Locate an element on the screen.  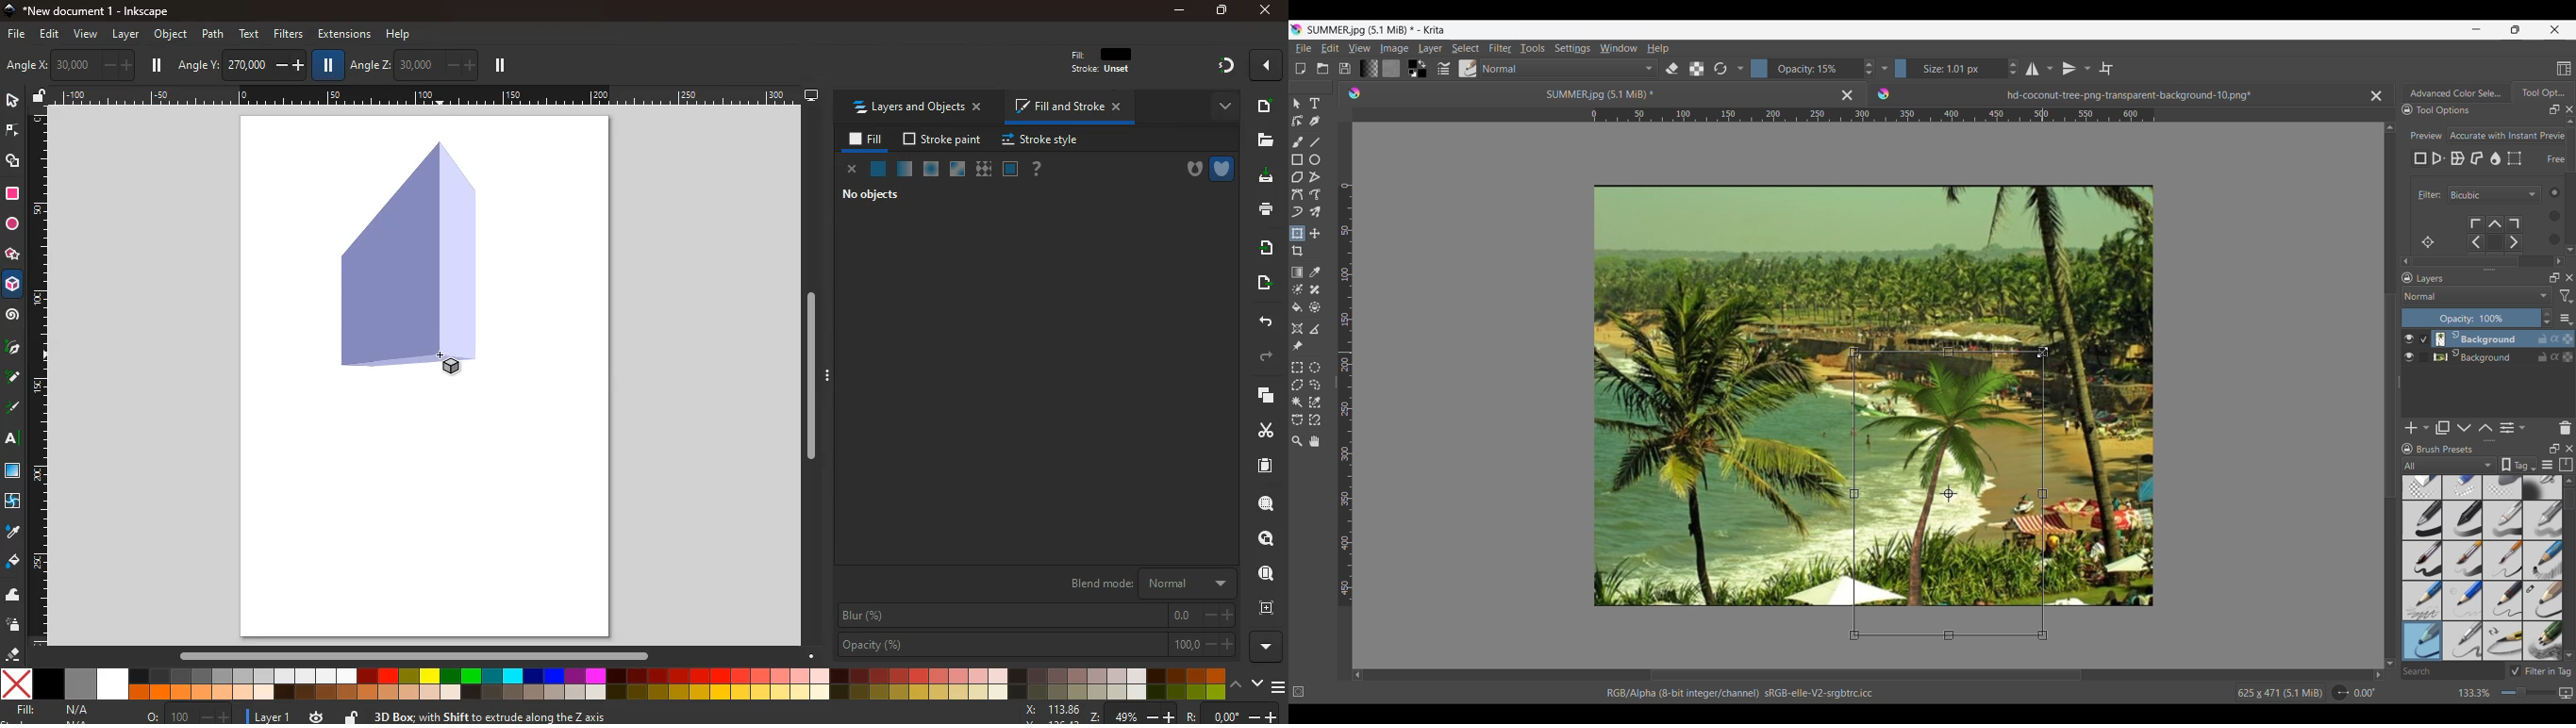
Gradient tool is located at coordinates (1297, 272).